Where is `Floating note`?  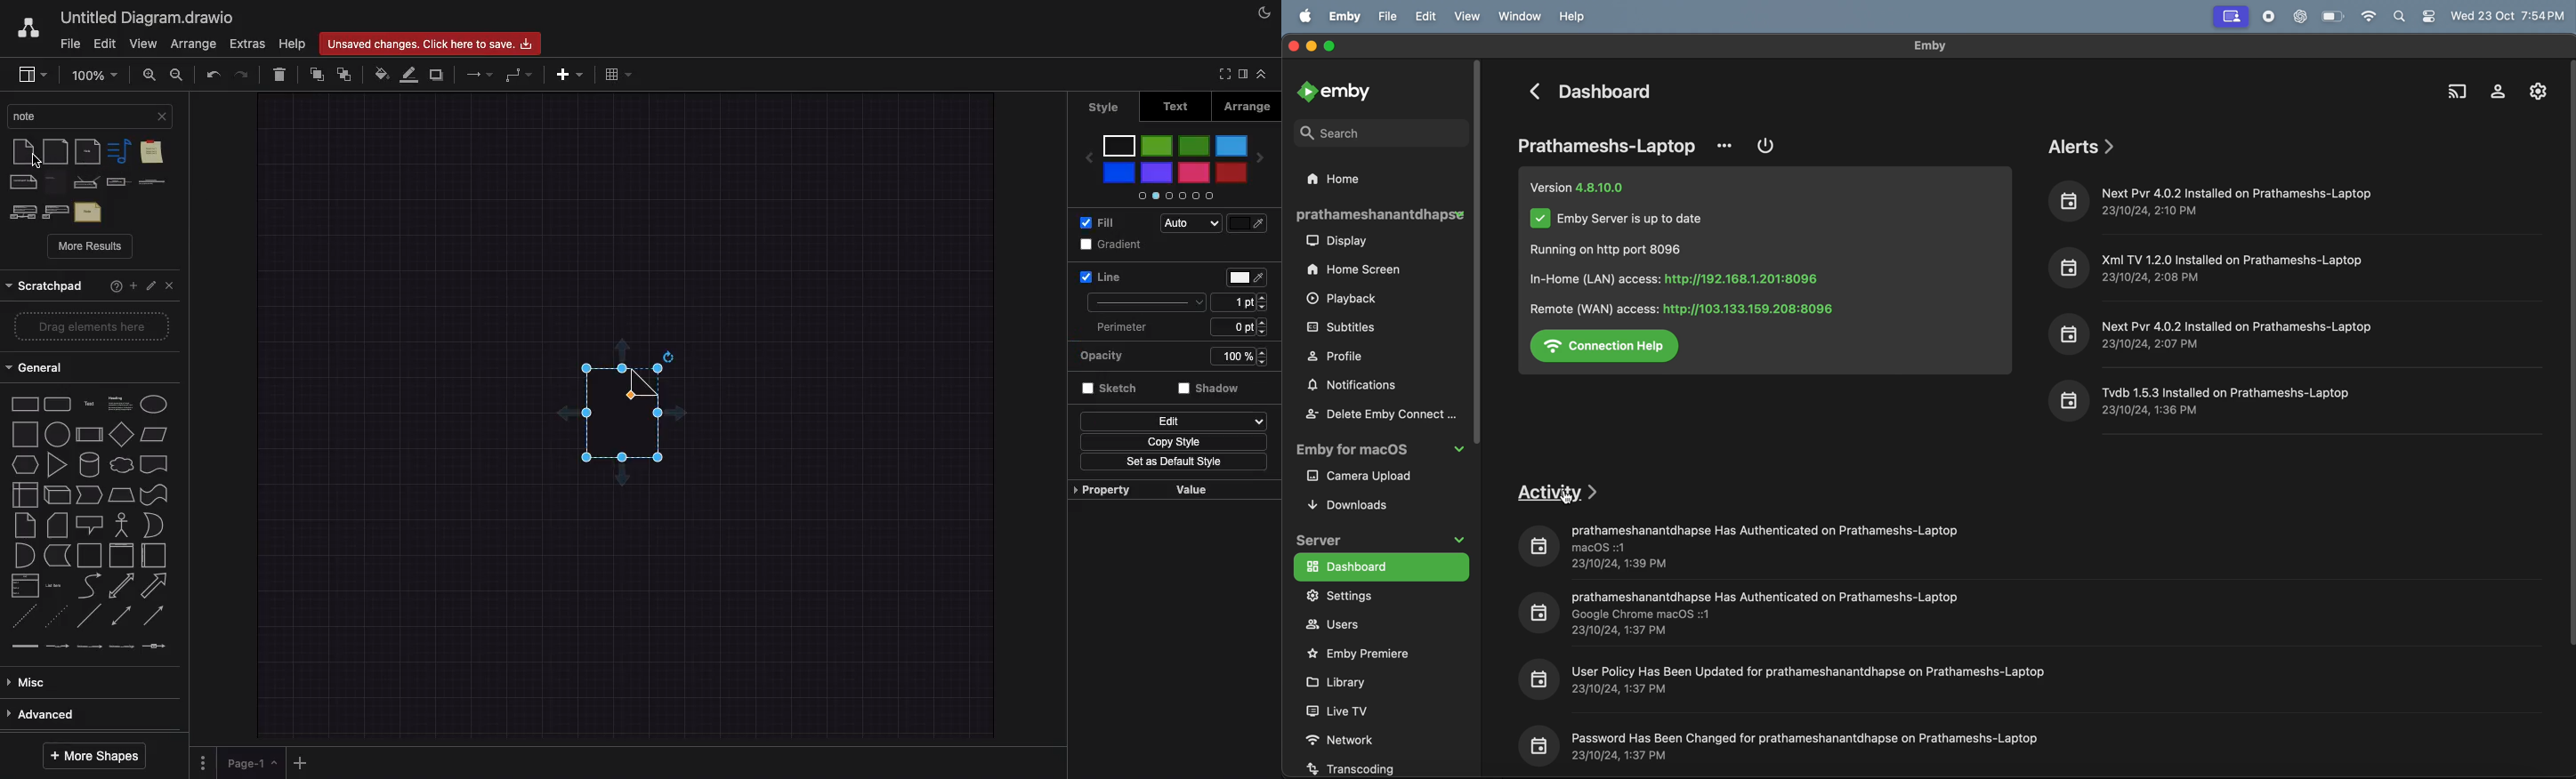
Floating note is located at coordinates (615, 426).